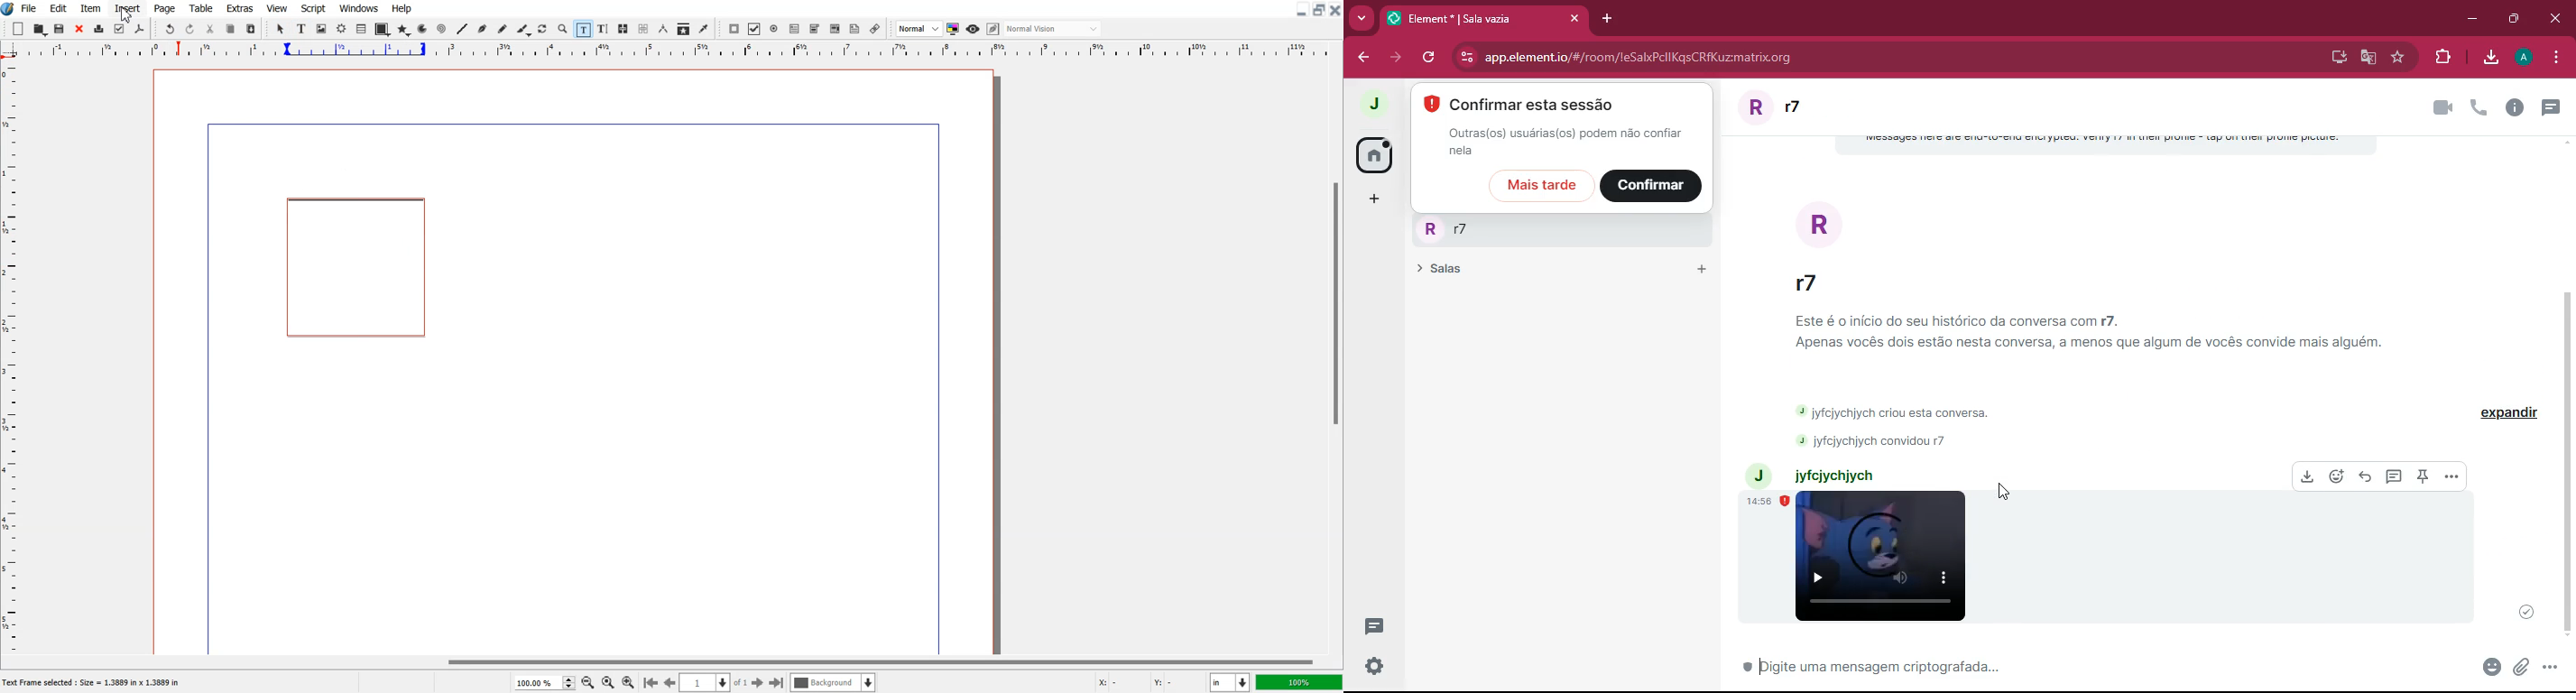 Image resolution: width=2576 pixels, height=700 pixels. Describe the element at coordinates (278, 8) in the screenshot. I see `View` at that location.